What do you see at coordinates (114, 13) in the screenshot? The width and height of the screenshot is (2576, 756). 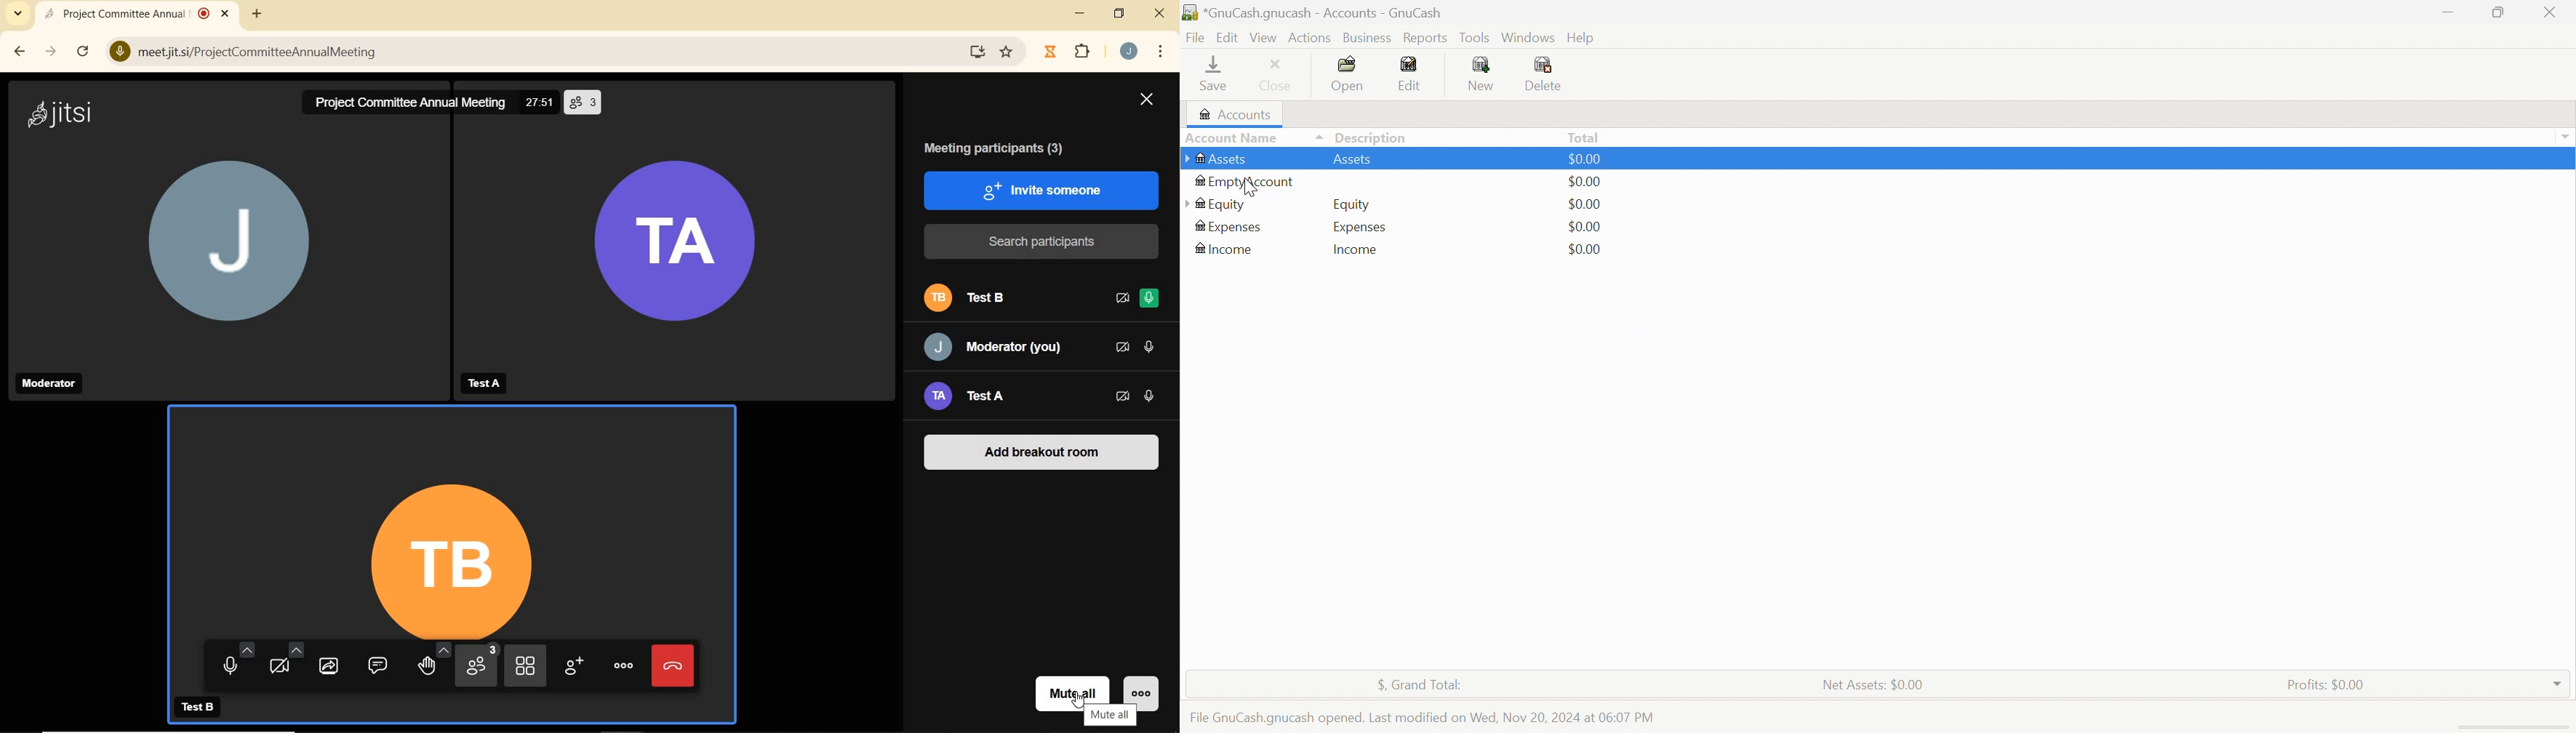 I see `Project Committee Annual` at bounding box center [114, 13].